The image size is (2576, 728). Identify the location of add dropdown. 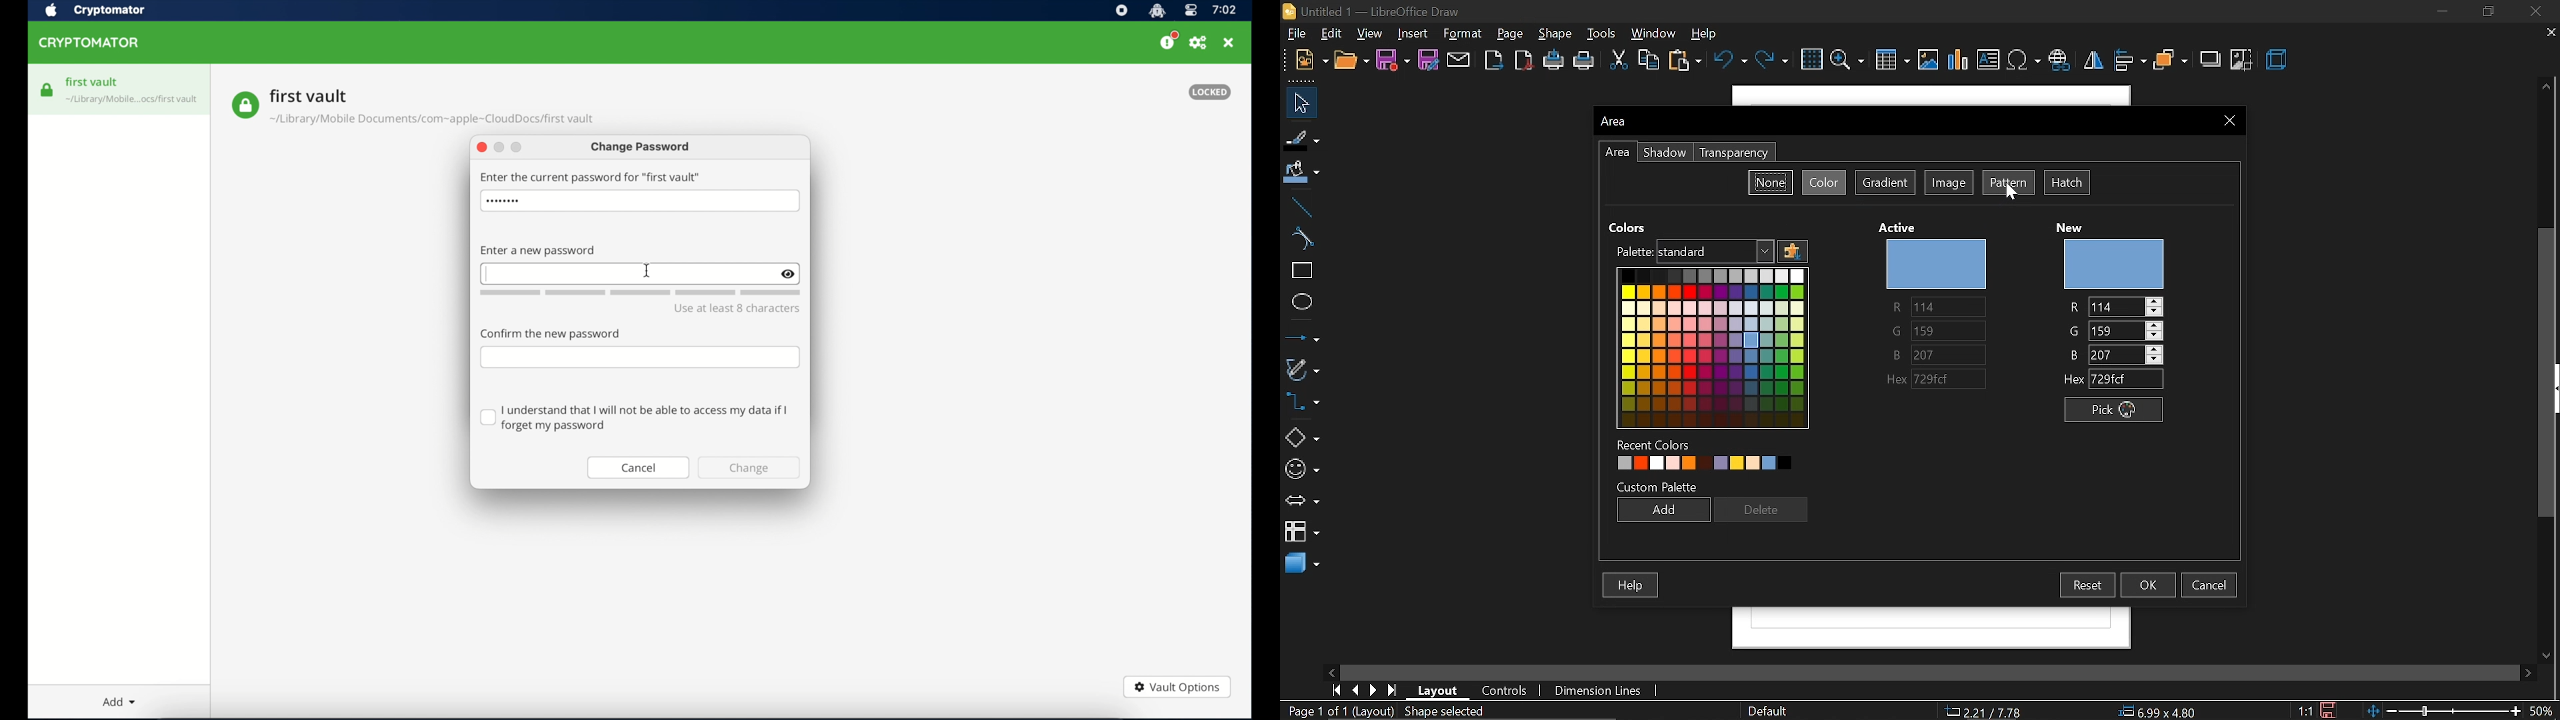
(119, 701).